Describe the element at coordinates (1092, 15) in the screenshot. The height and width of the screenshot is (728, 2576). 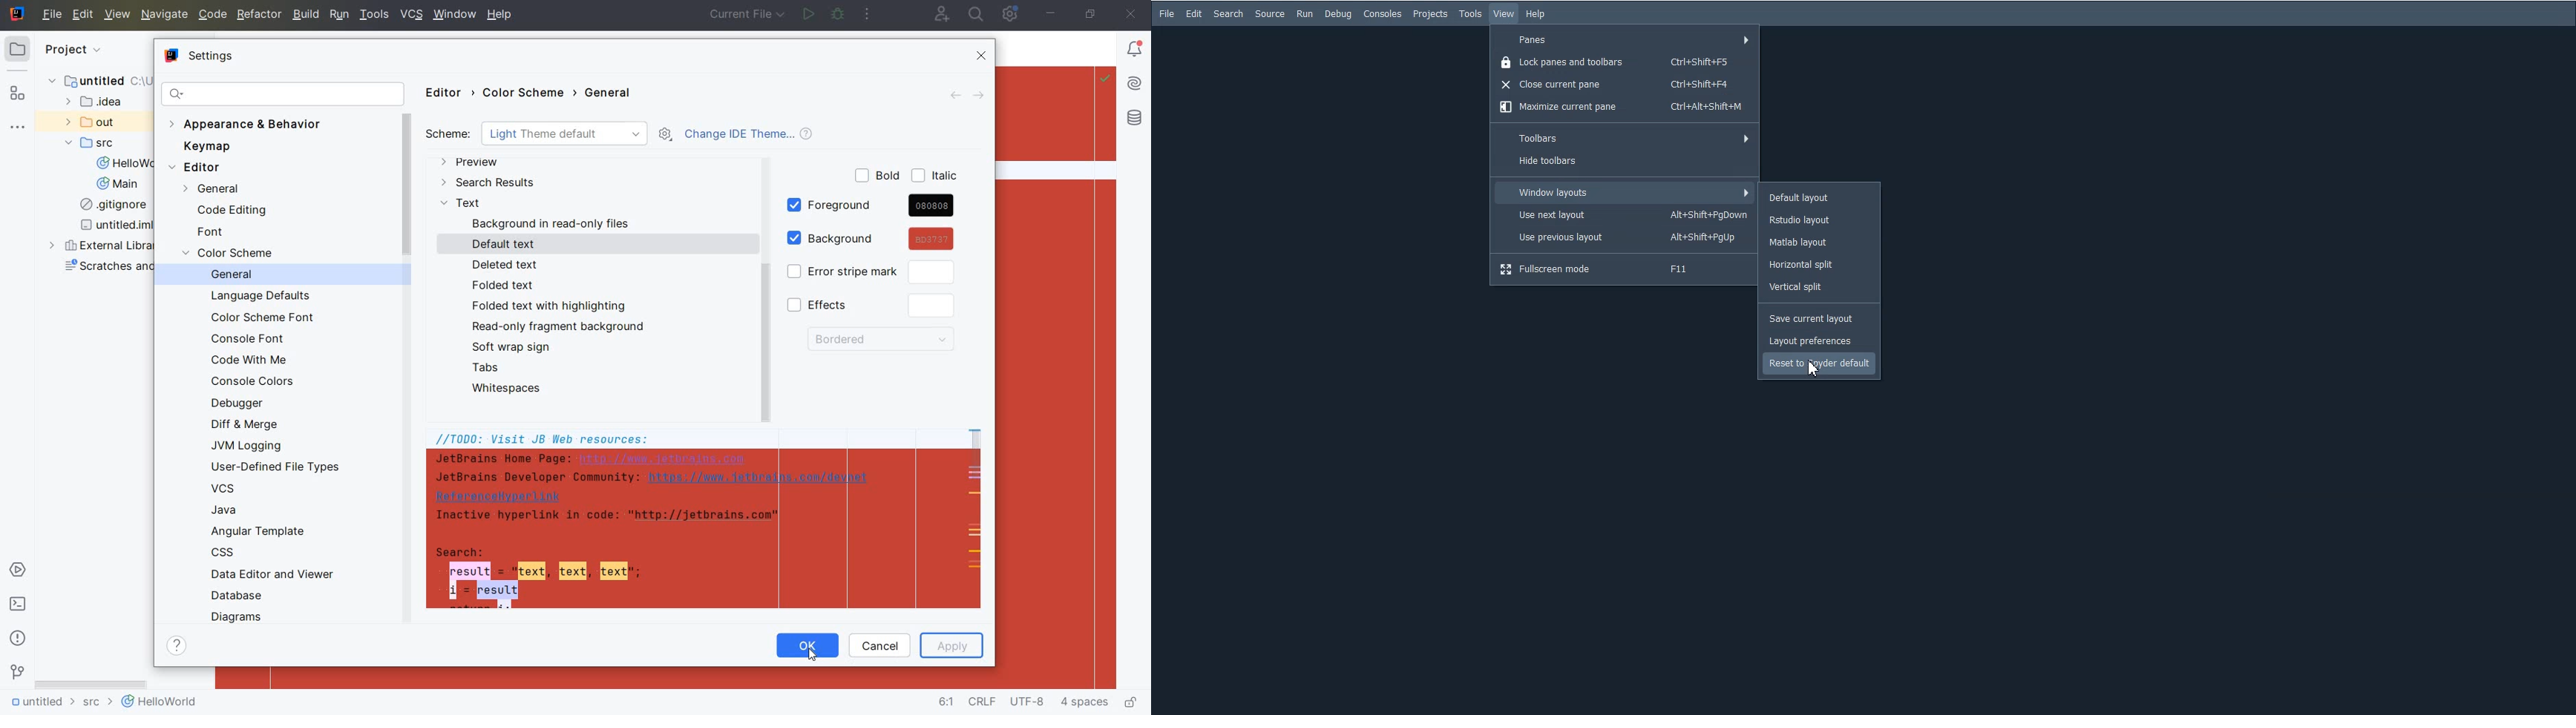
I see `restore down` at that location.